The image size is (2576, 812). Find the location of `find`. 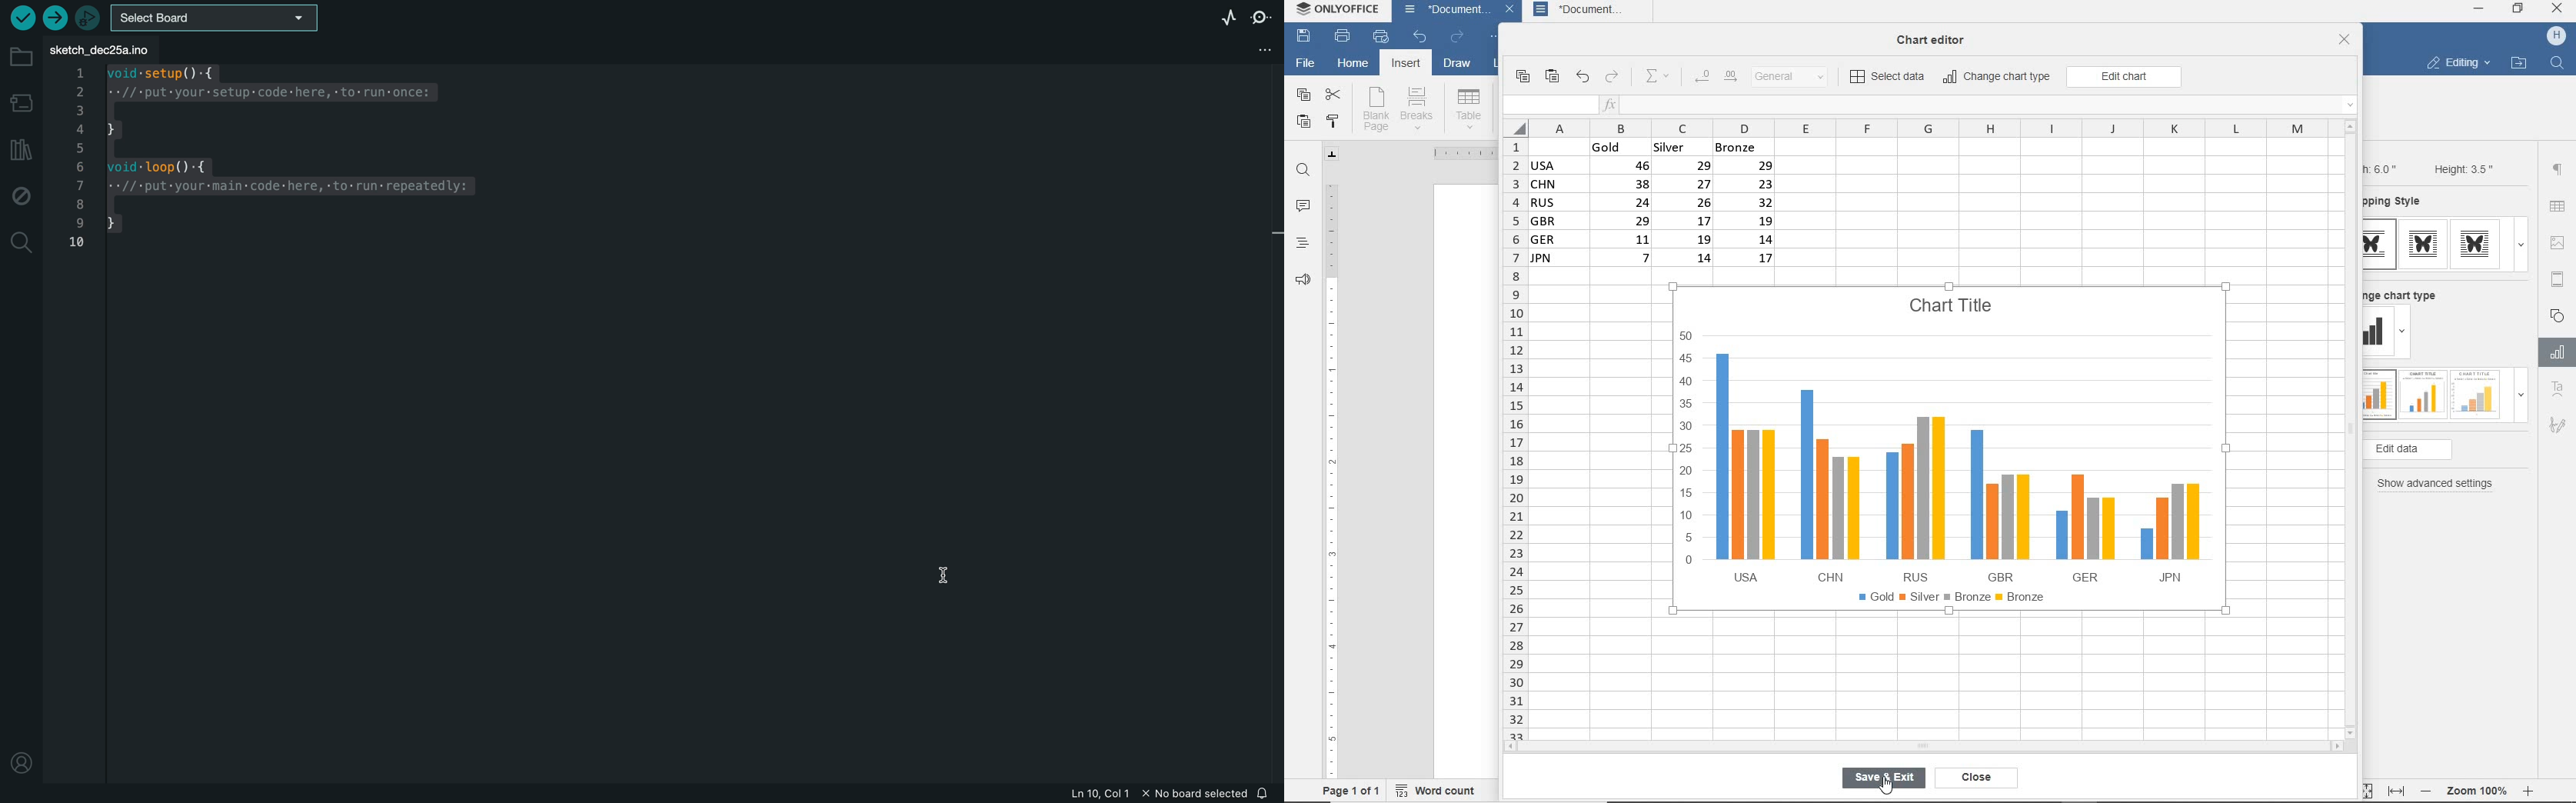

find is located at coordinates (1304, 170).